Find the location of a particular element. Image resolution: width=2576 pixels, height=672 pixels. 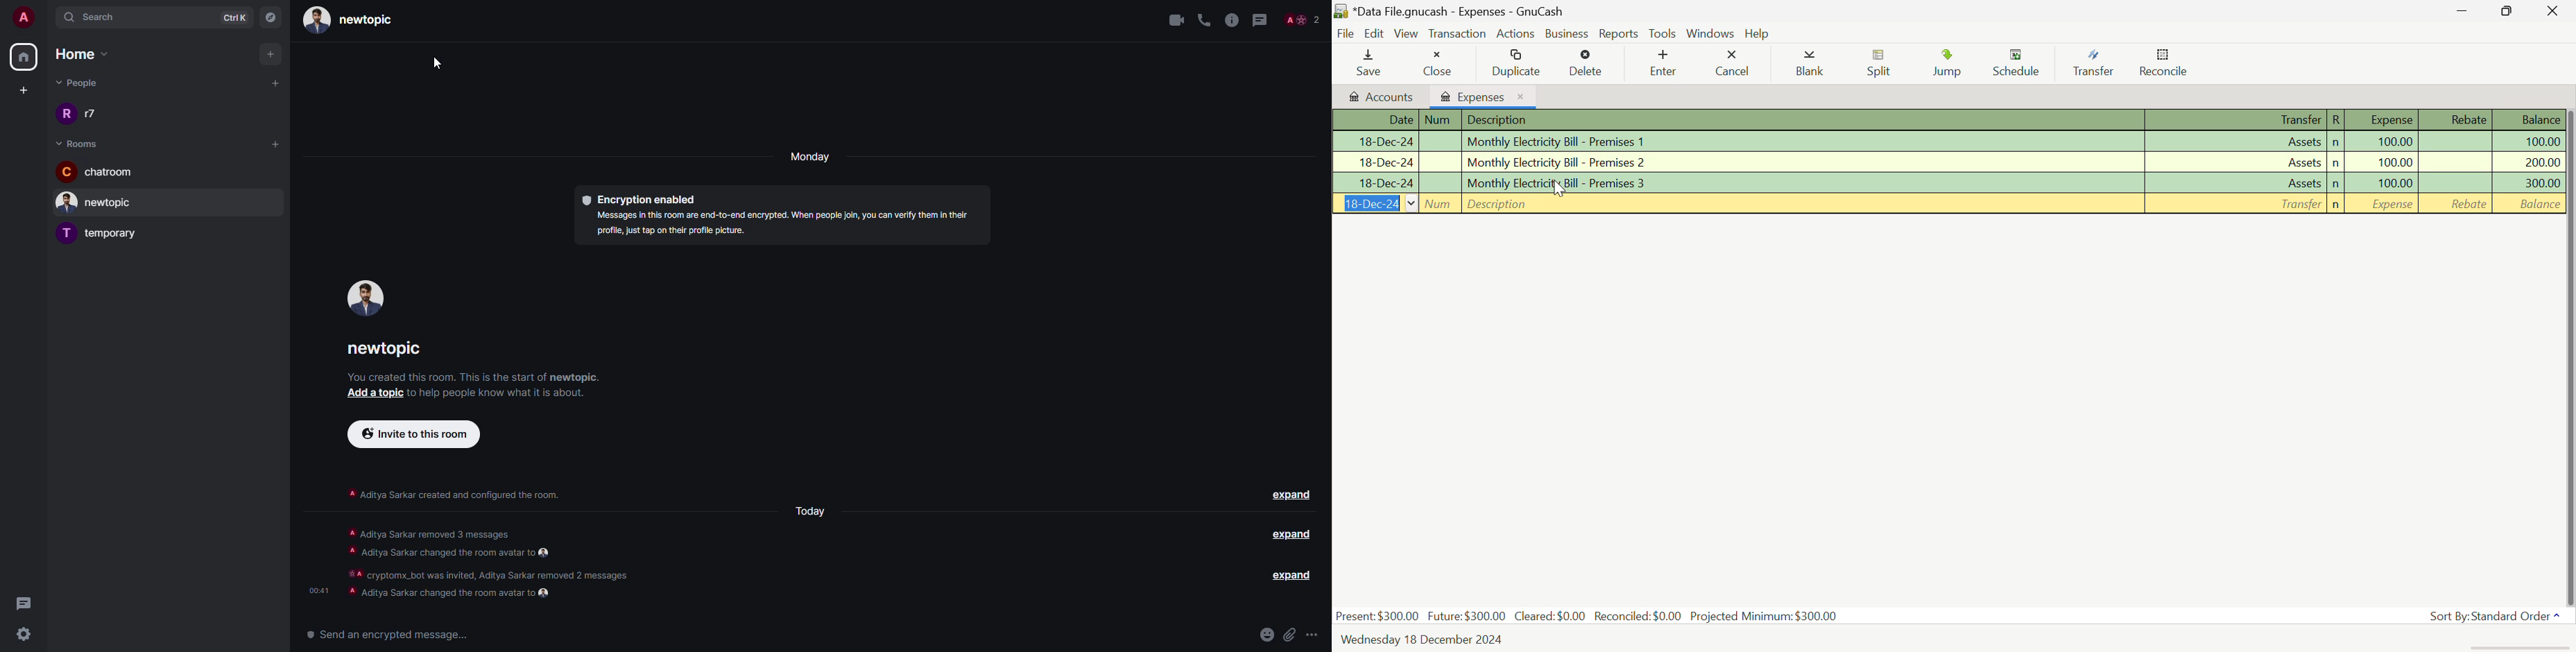

video call is located at coordinates (1172, 19).